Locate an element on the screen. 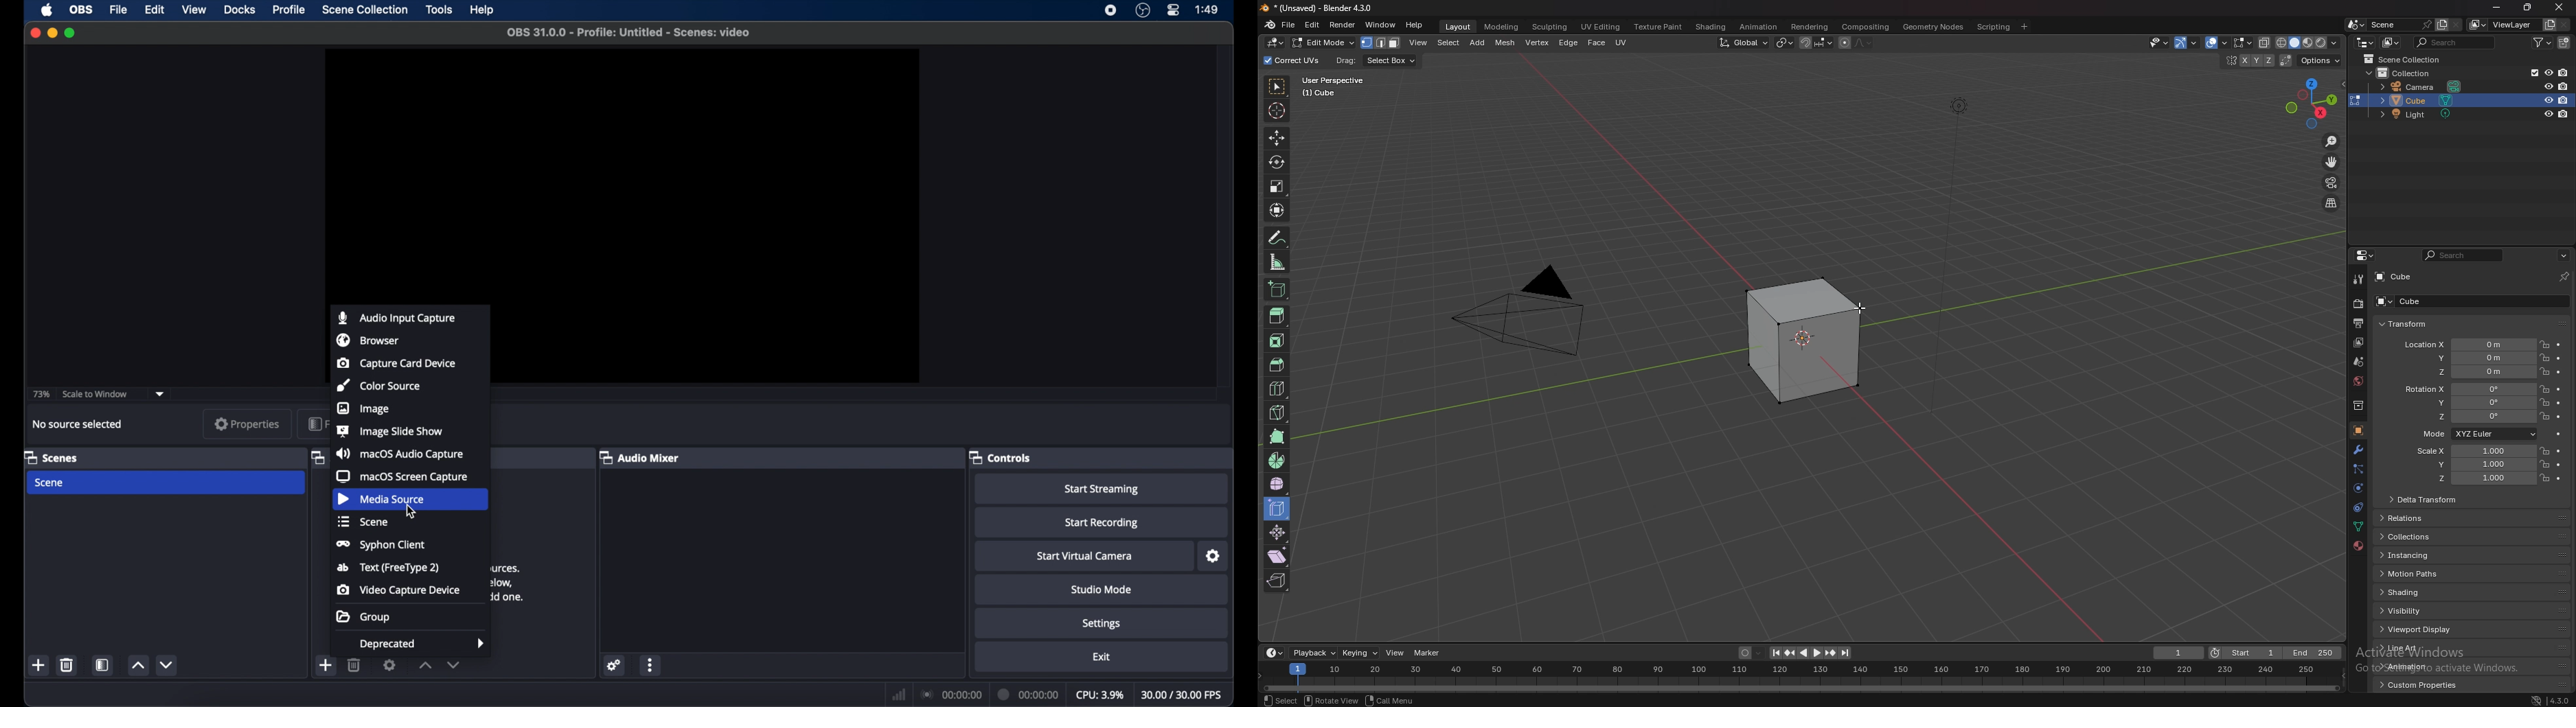  uv is located at coordinates (1621, 43).